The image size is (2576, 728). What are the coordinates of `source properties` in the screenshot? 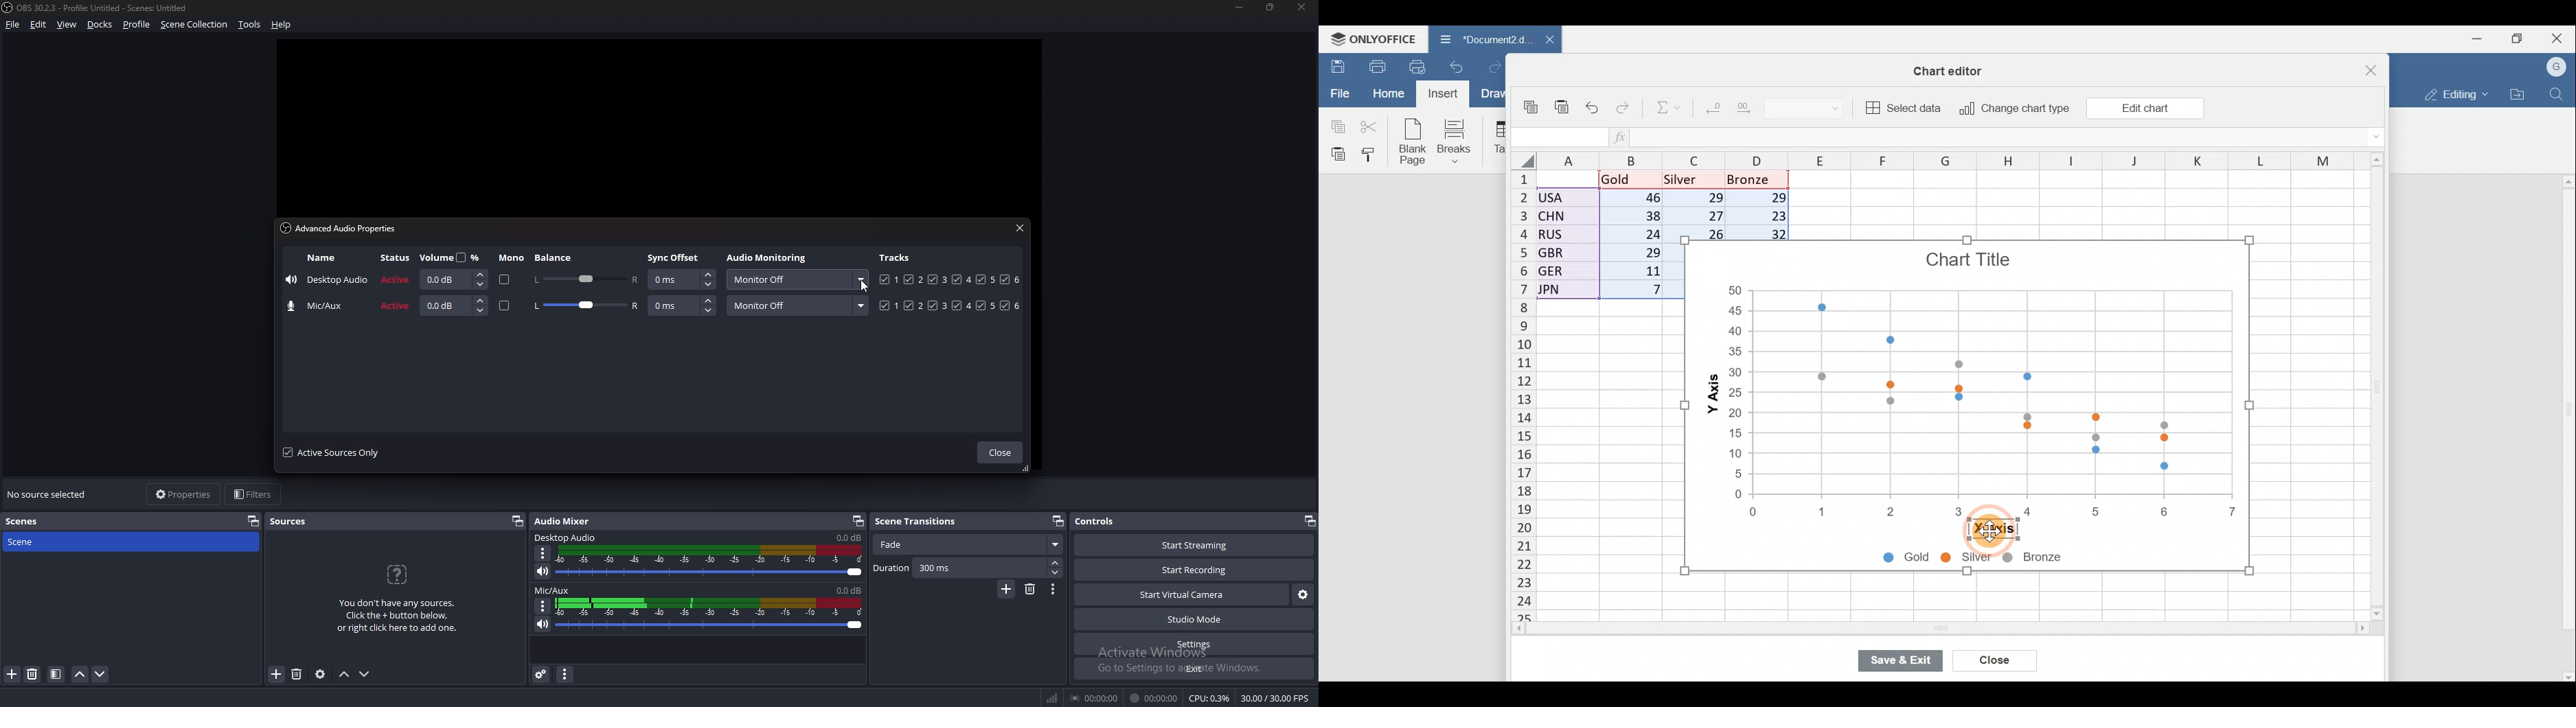 It's located at (319, 675).